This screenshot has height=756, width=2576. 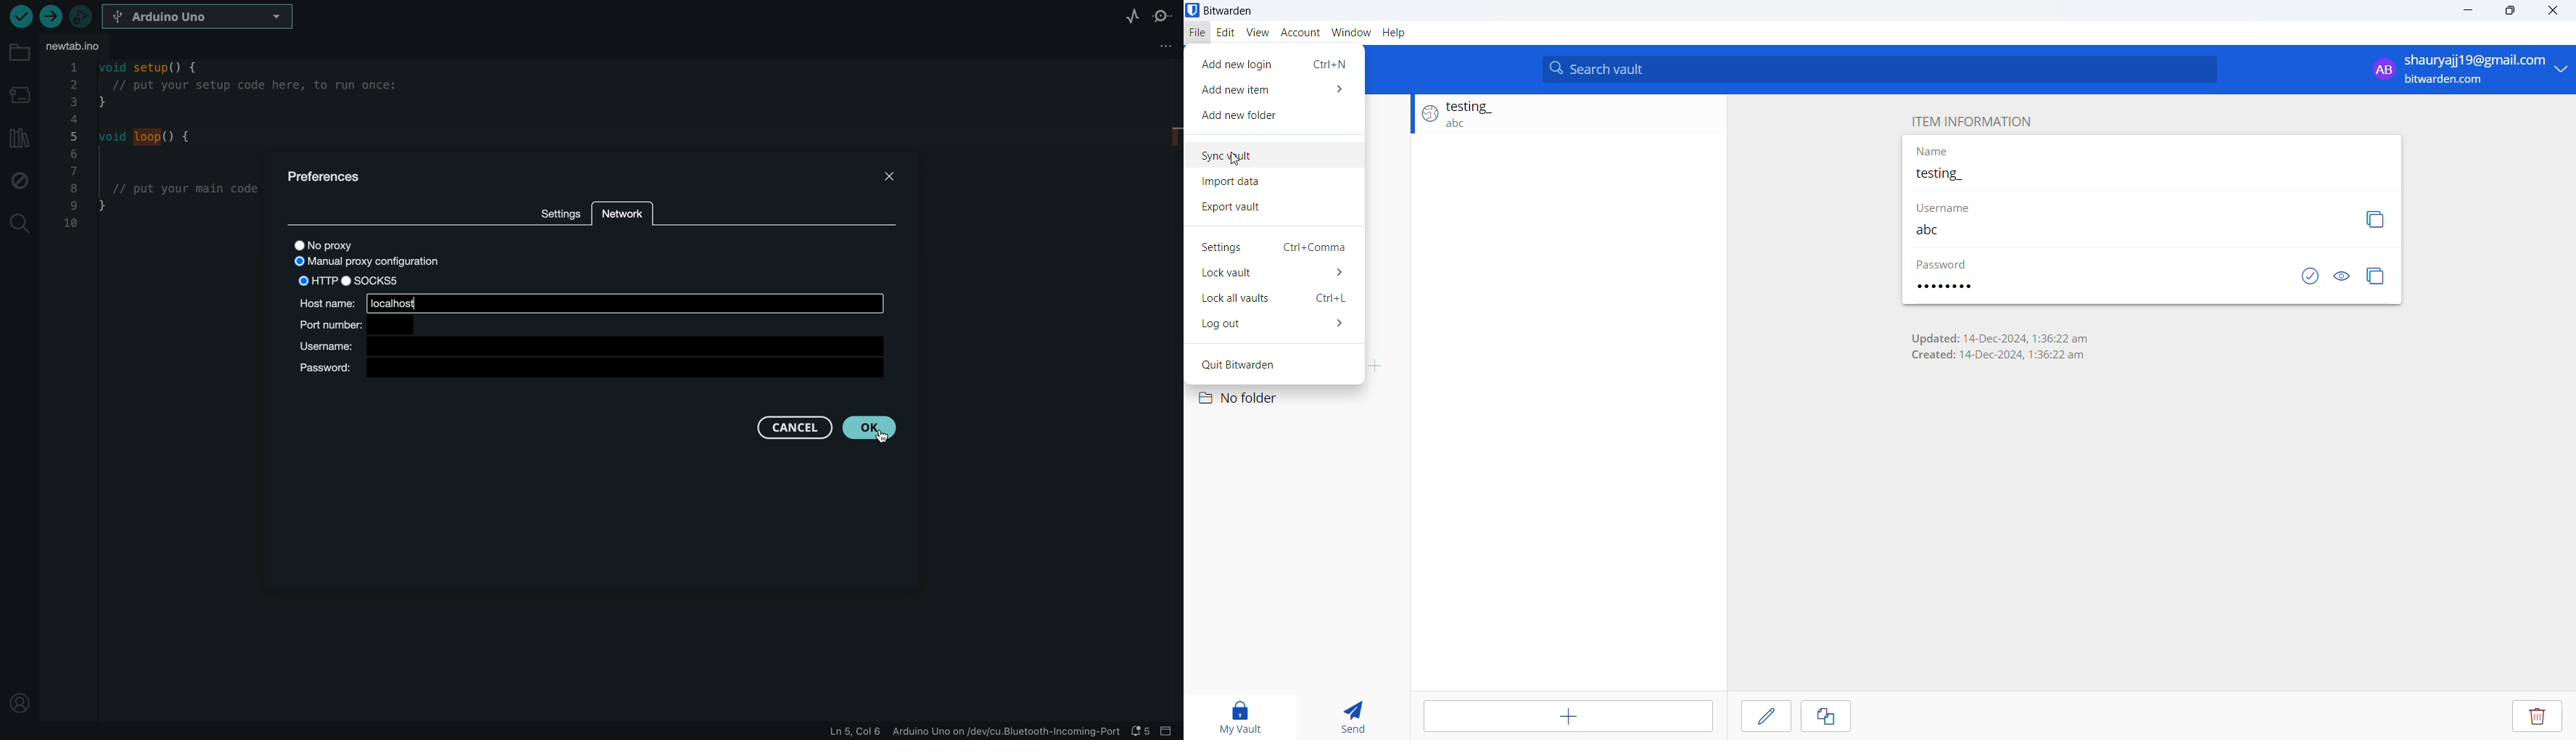 I want to click on Username, so click(x=2118, y=230).